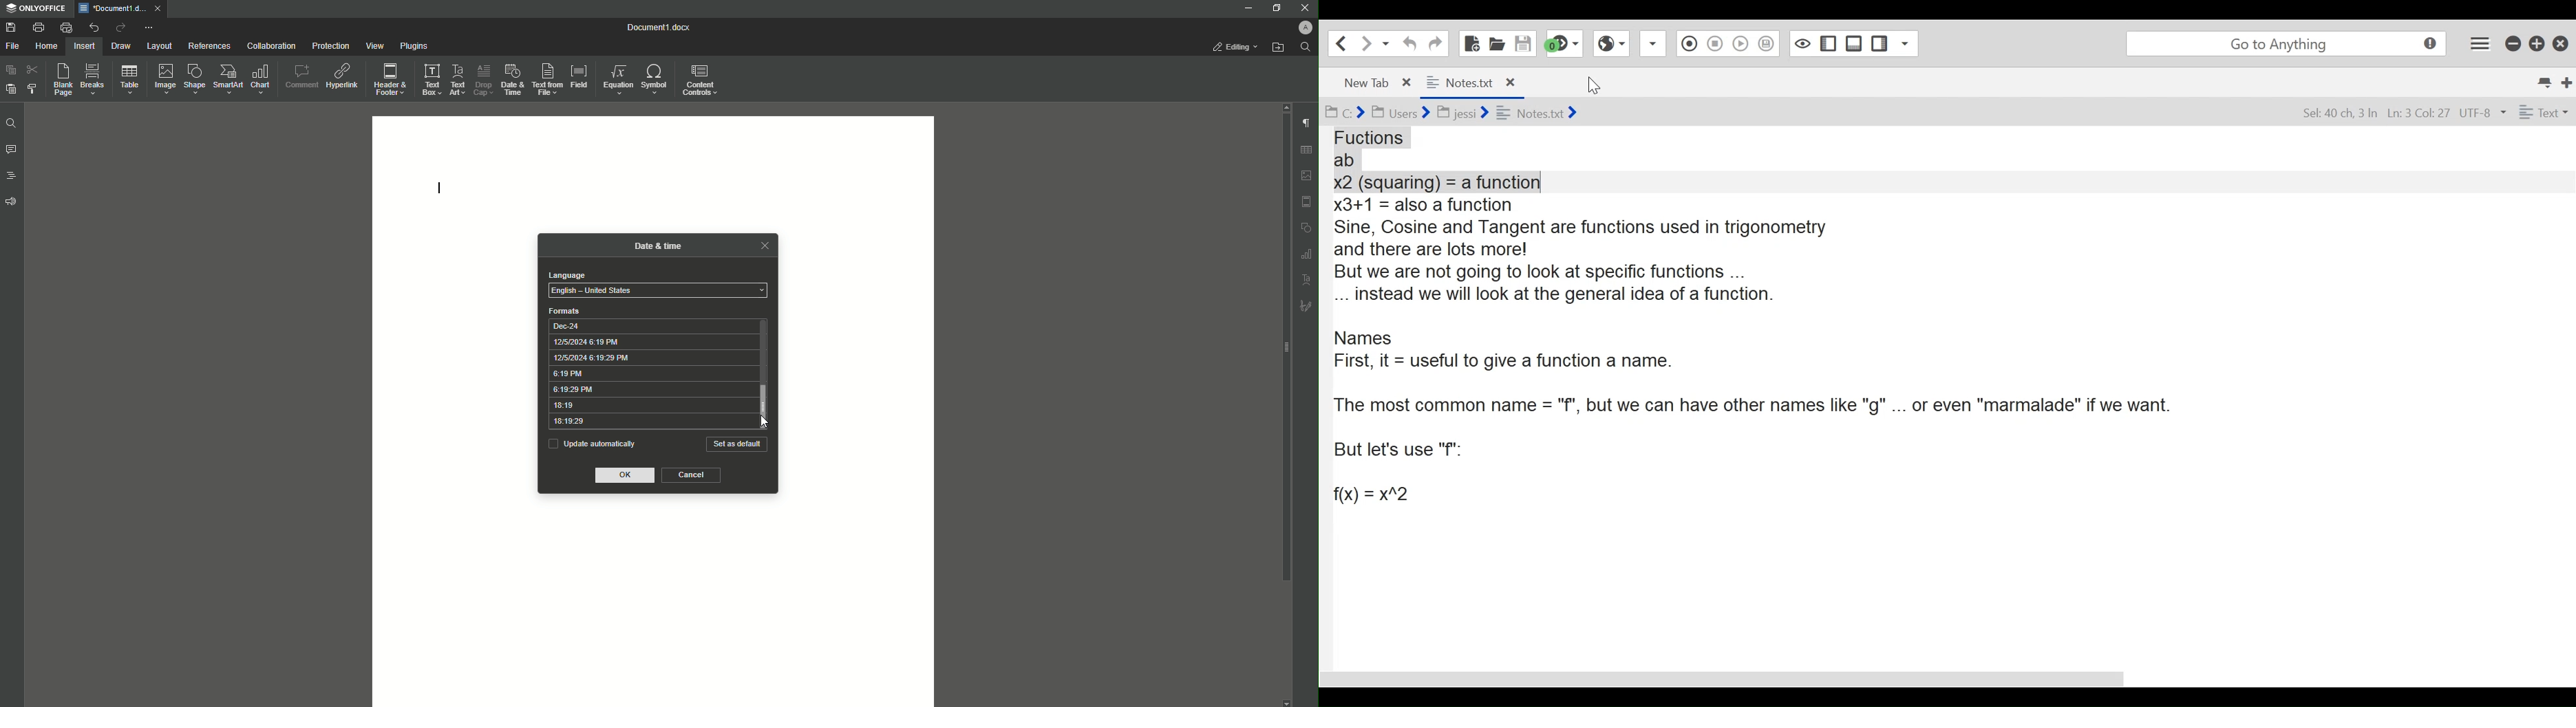 Image resolution: width=2576 pixels, height=728 pixels. I want to click on 18:19:29, so click(650, 422).